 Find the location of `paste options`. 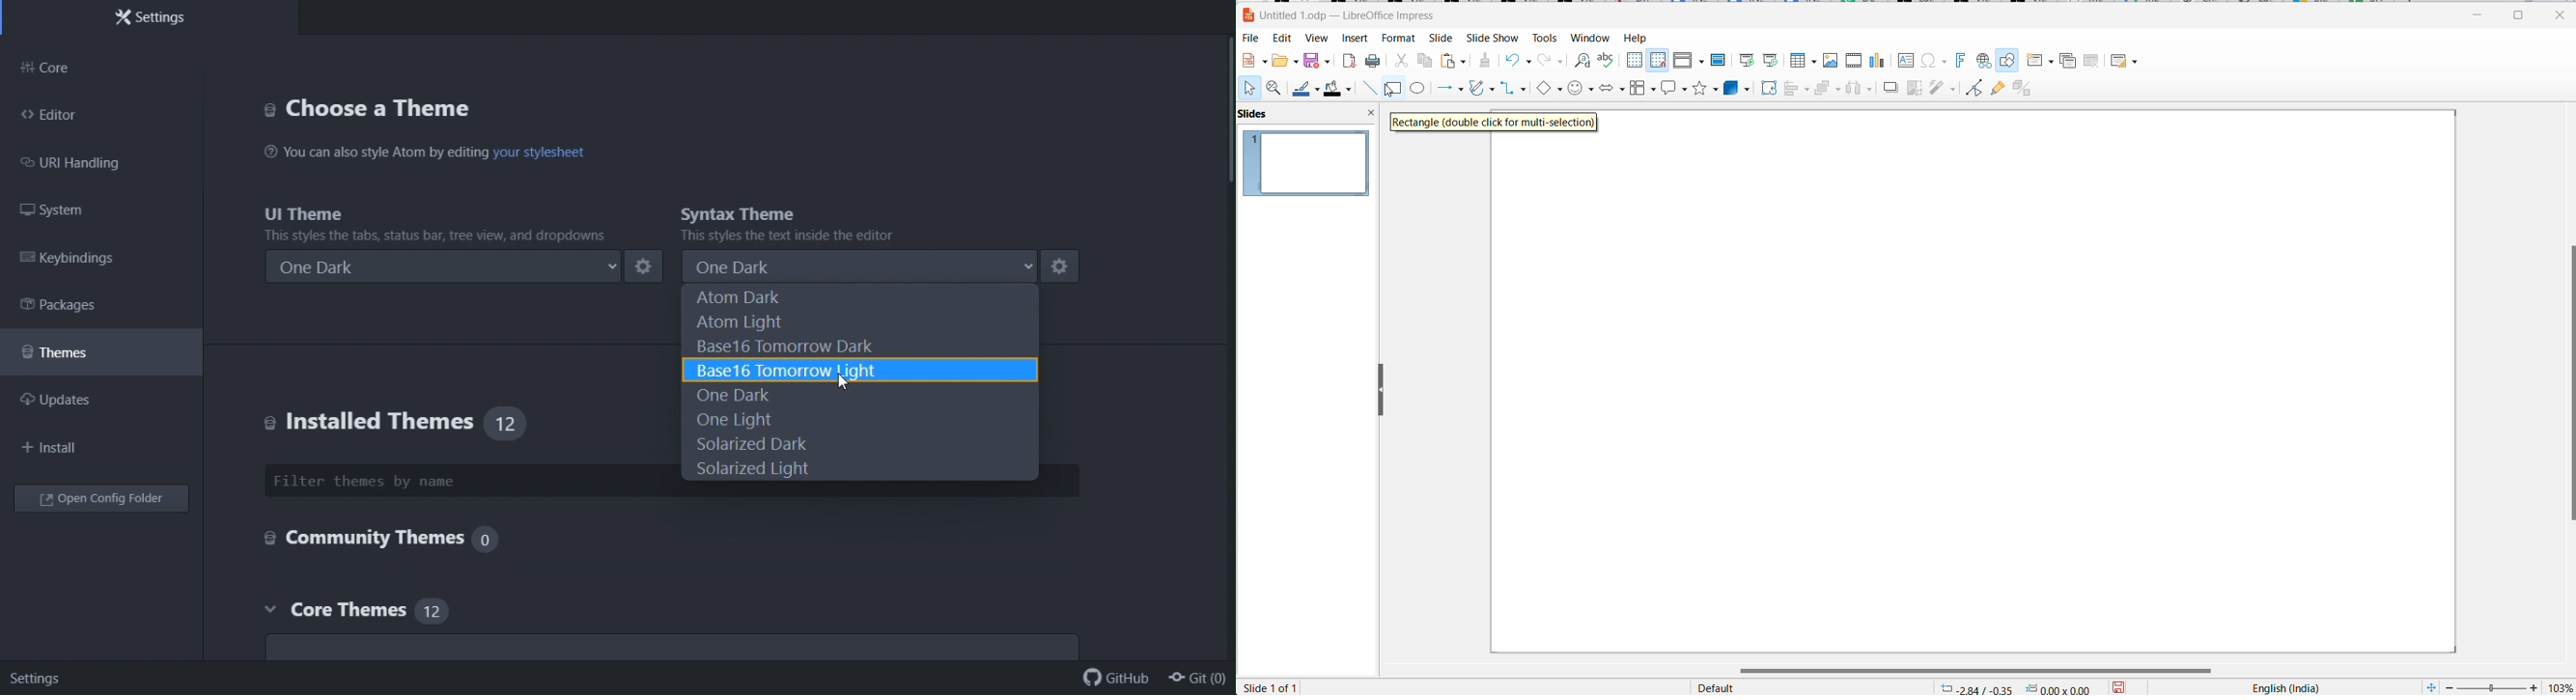

paste options is located at coordinates (1453, 61).